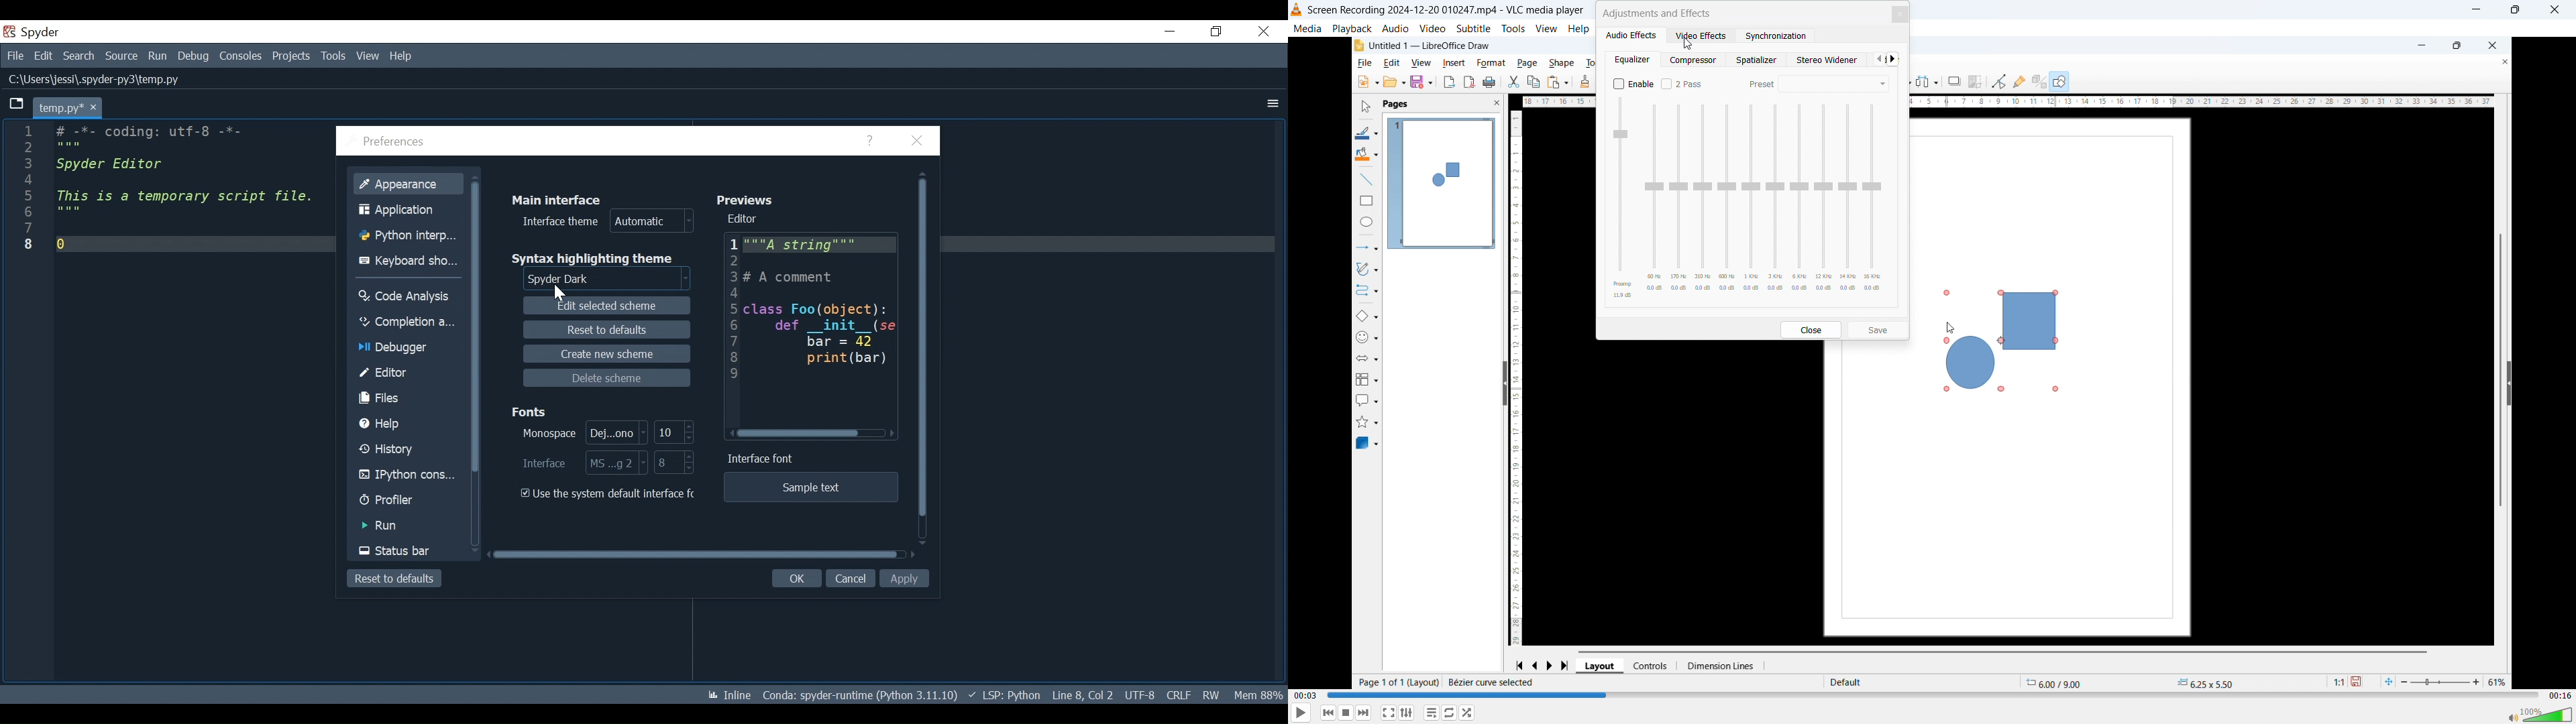  What do you see at coordinates (560, 292) in the screenshot?
I see `Cursor` at bounding box center [560, 292].